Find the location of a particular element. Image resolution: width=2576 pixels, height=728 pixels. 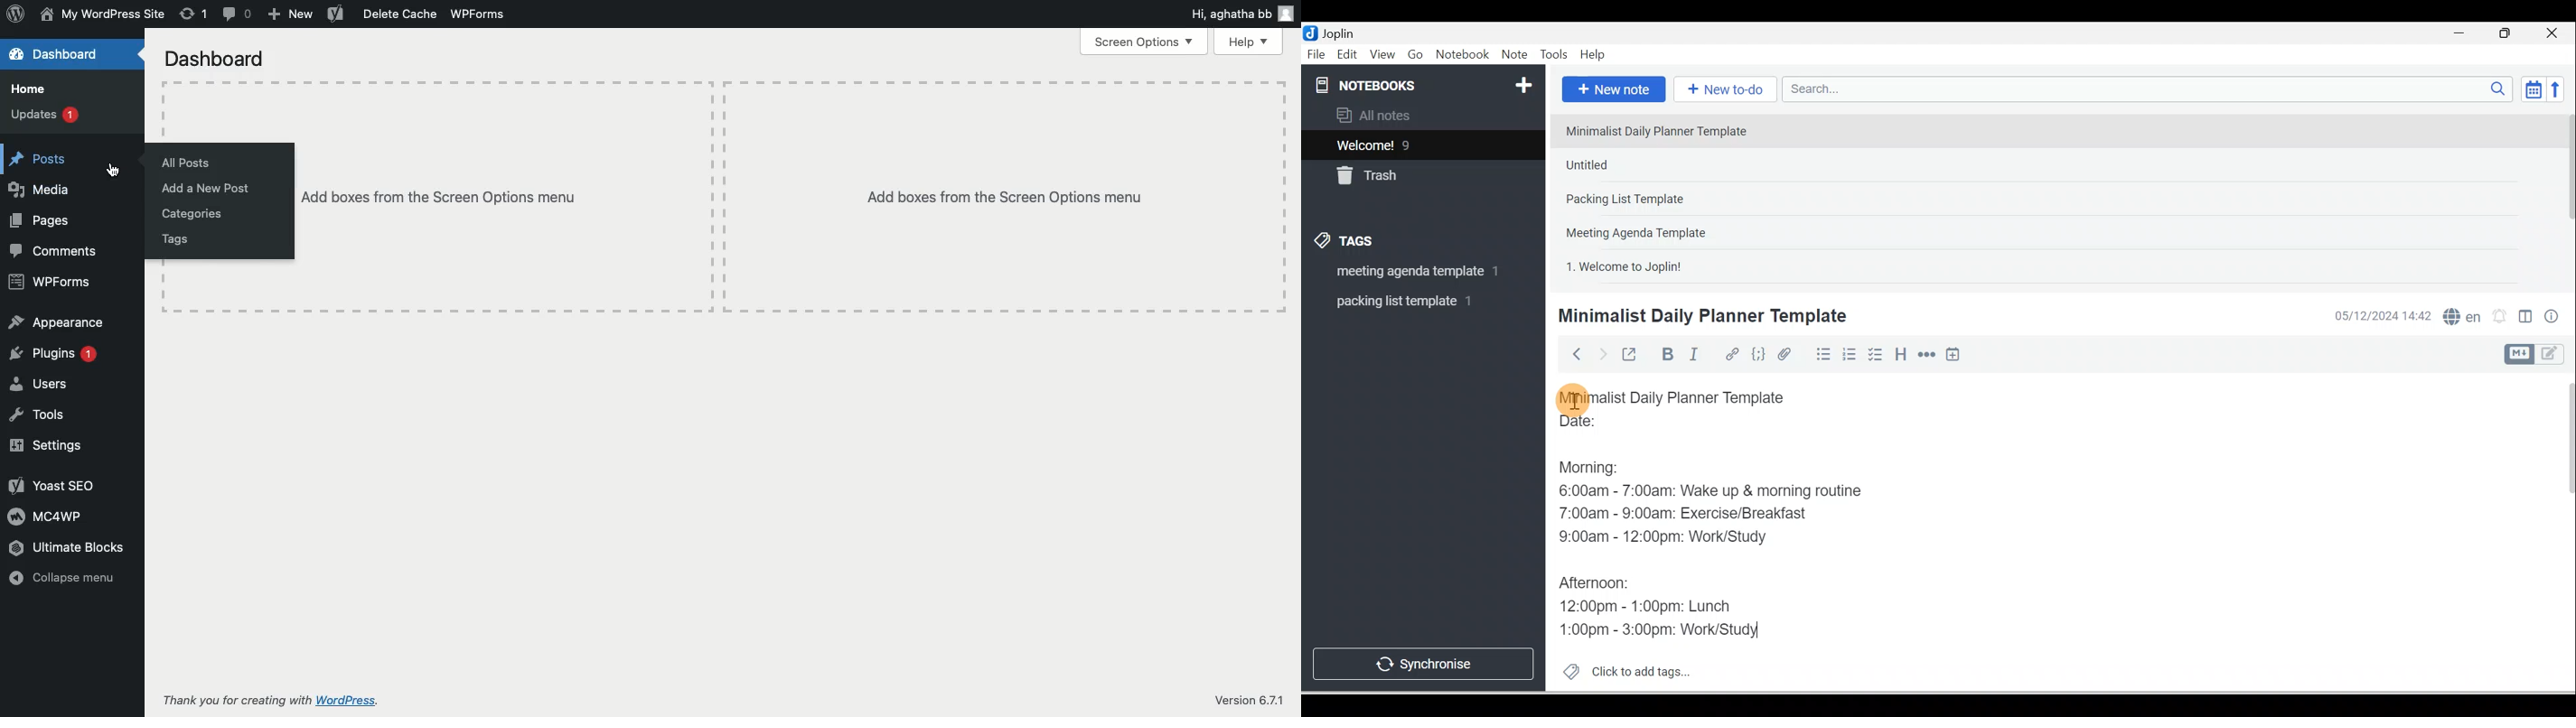

cursor is located at coordinates (116, 165).